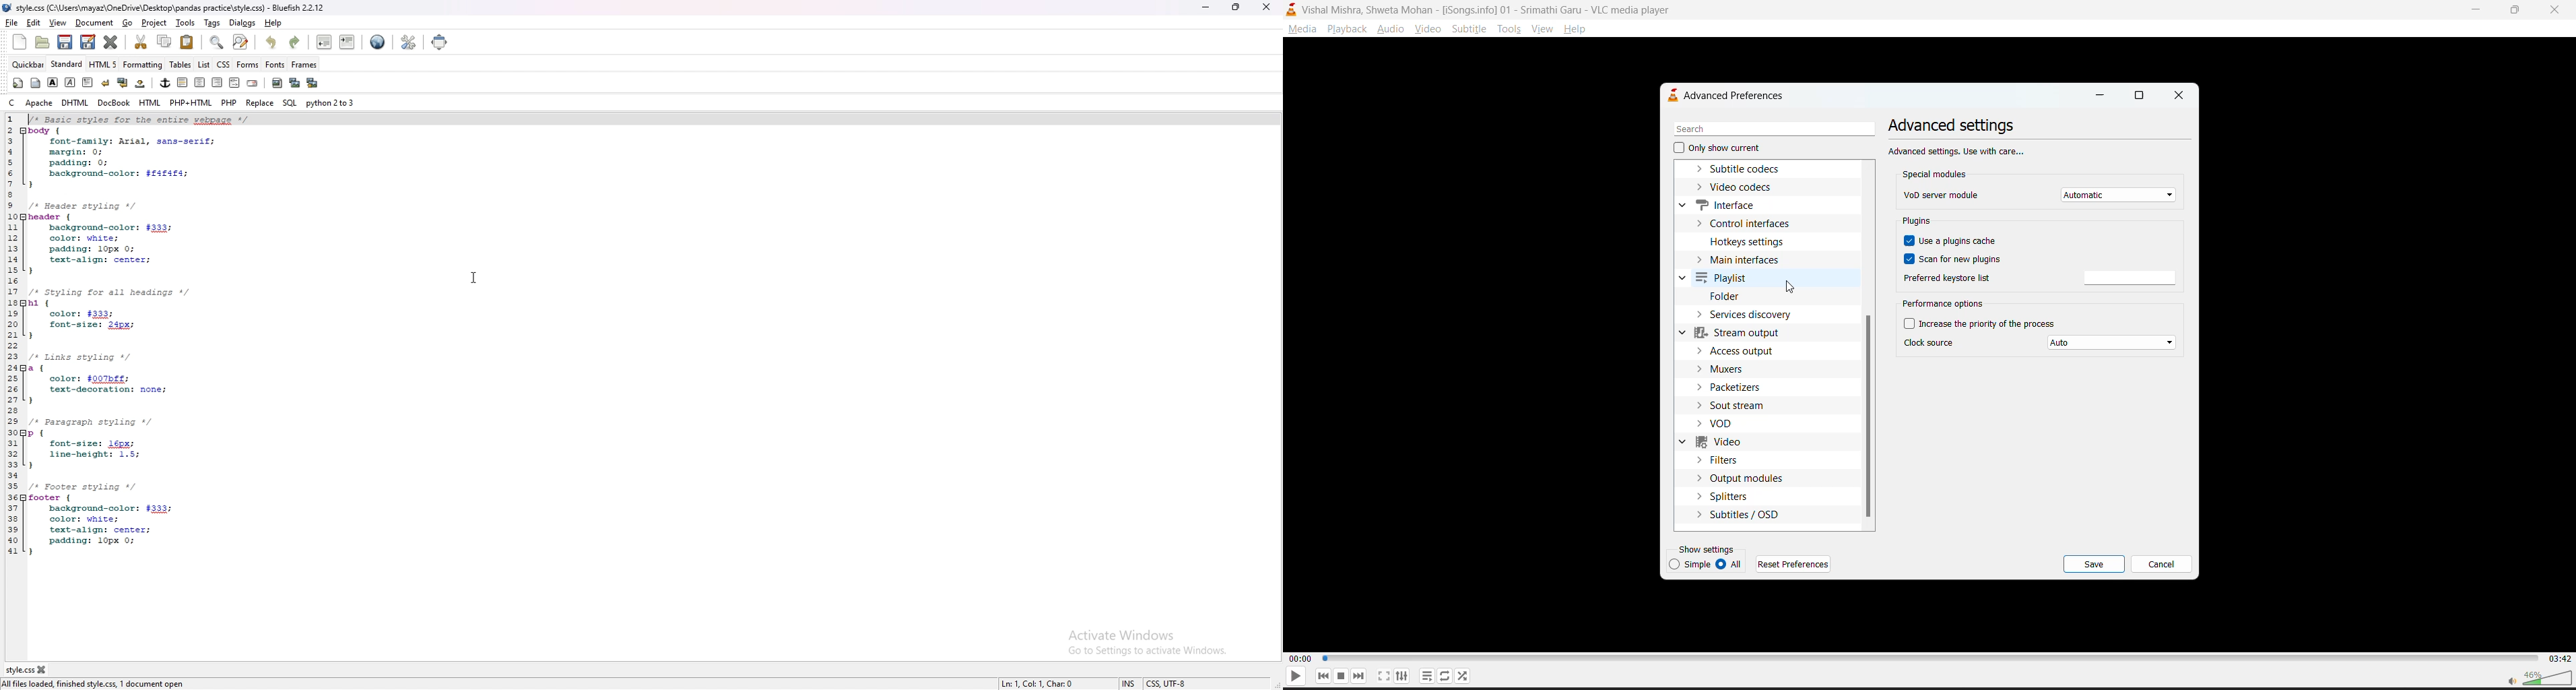 The image size is (2576, 700). I want to click on packetizers, so click(1742, 388).